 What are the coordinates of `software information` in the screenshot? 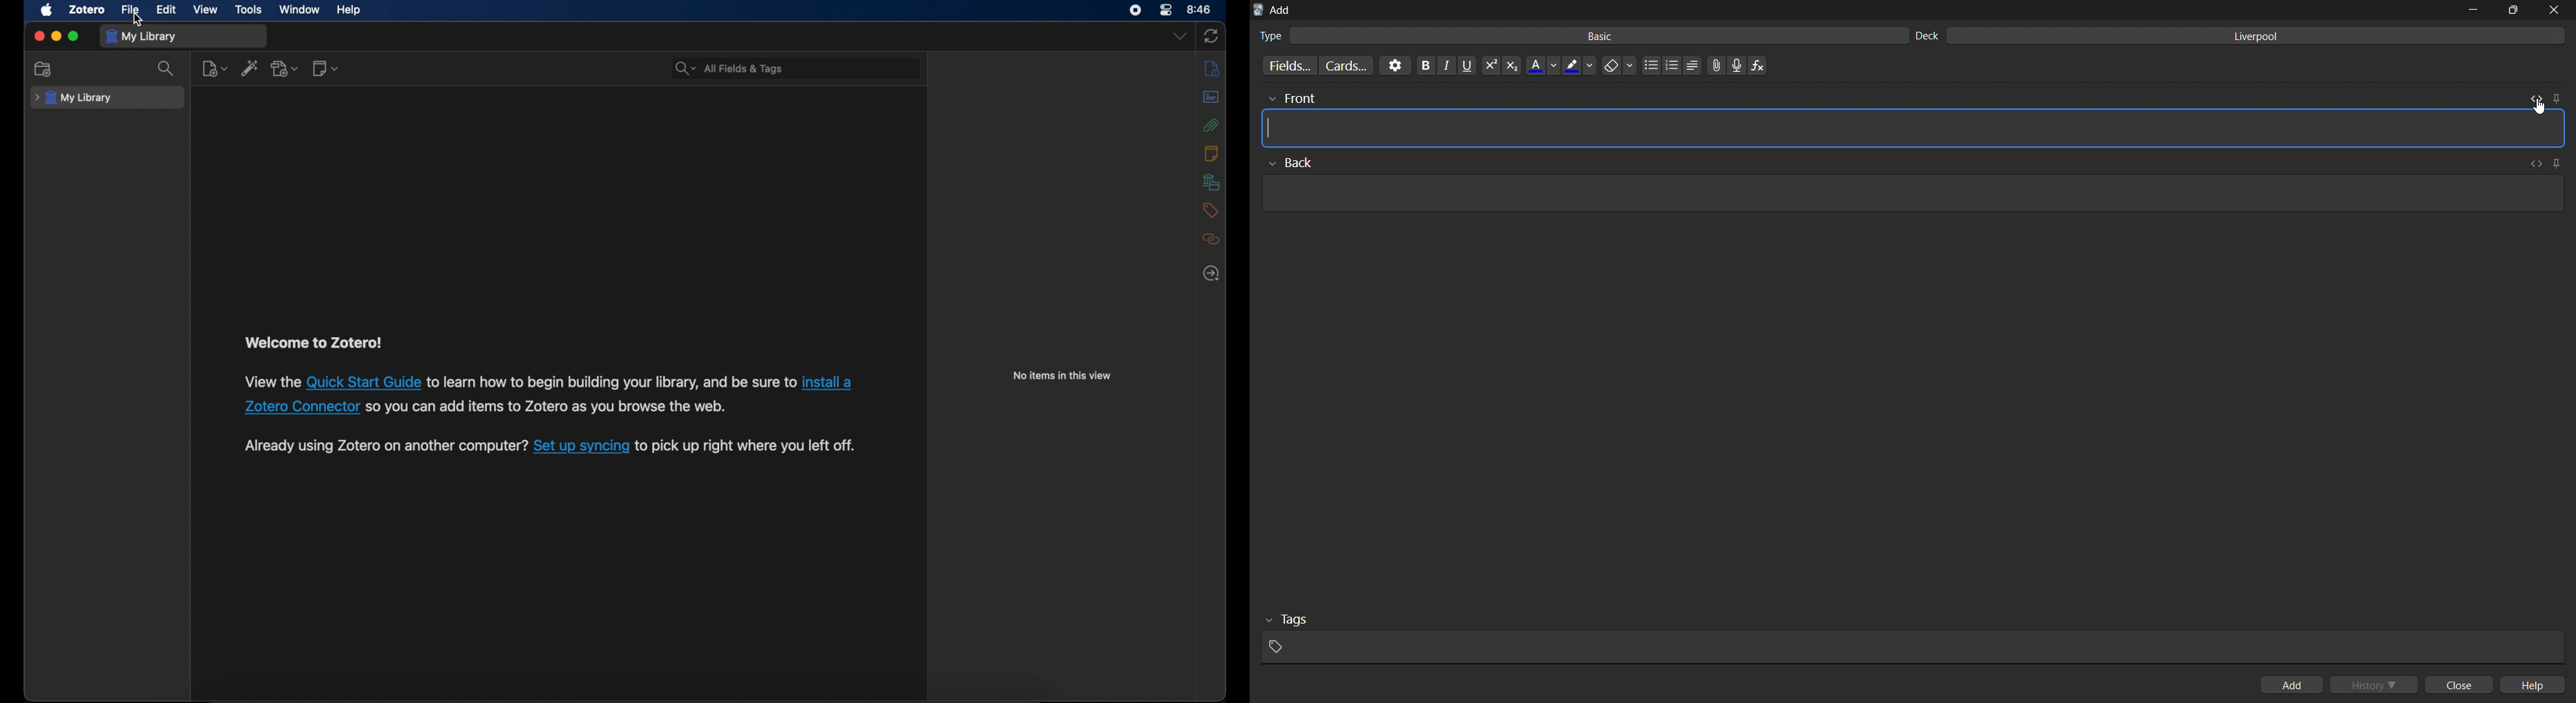 It's located at (611, 383).